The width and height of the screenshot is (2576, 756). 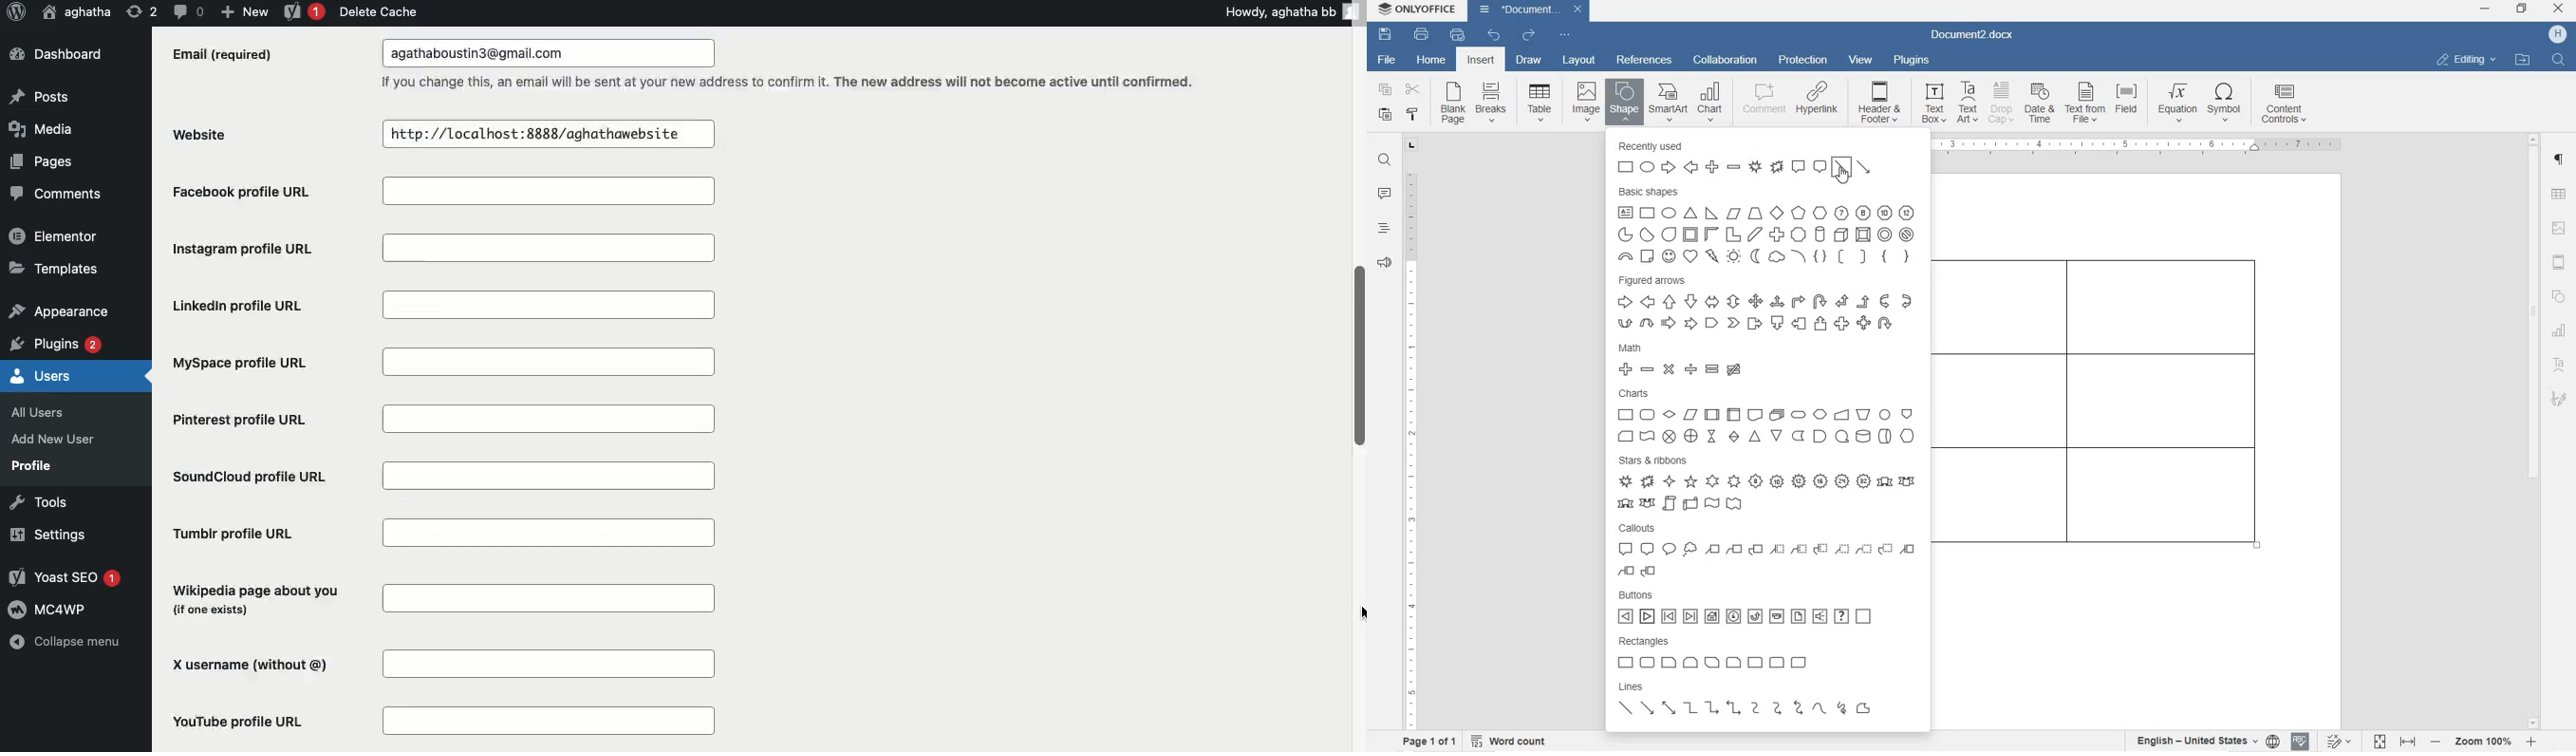 I want to click on select text or document language, so click(x=2206, y=743).